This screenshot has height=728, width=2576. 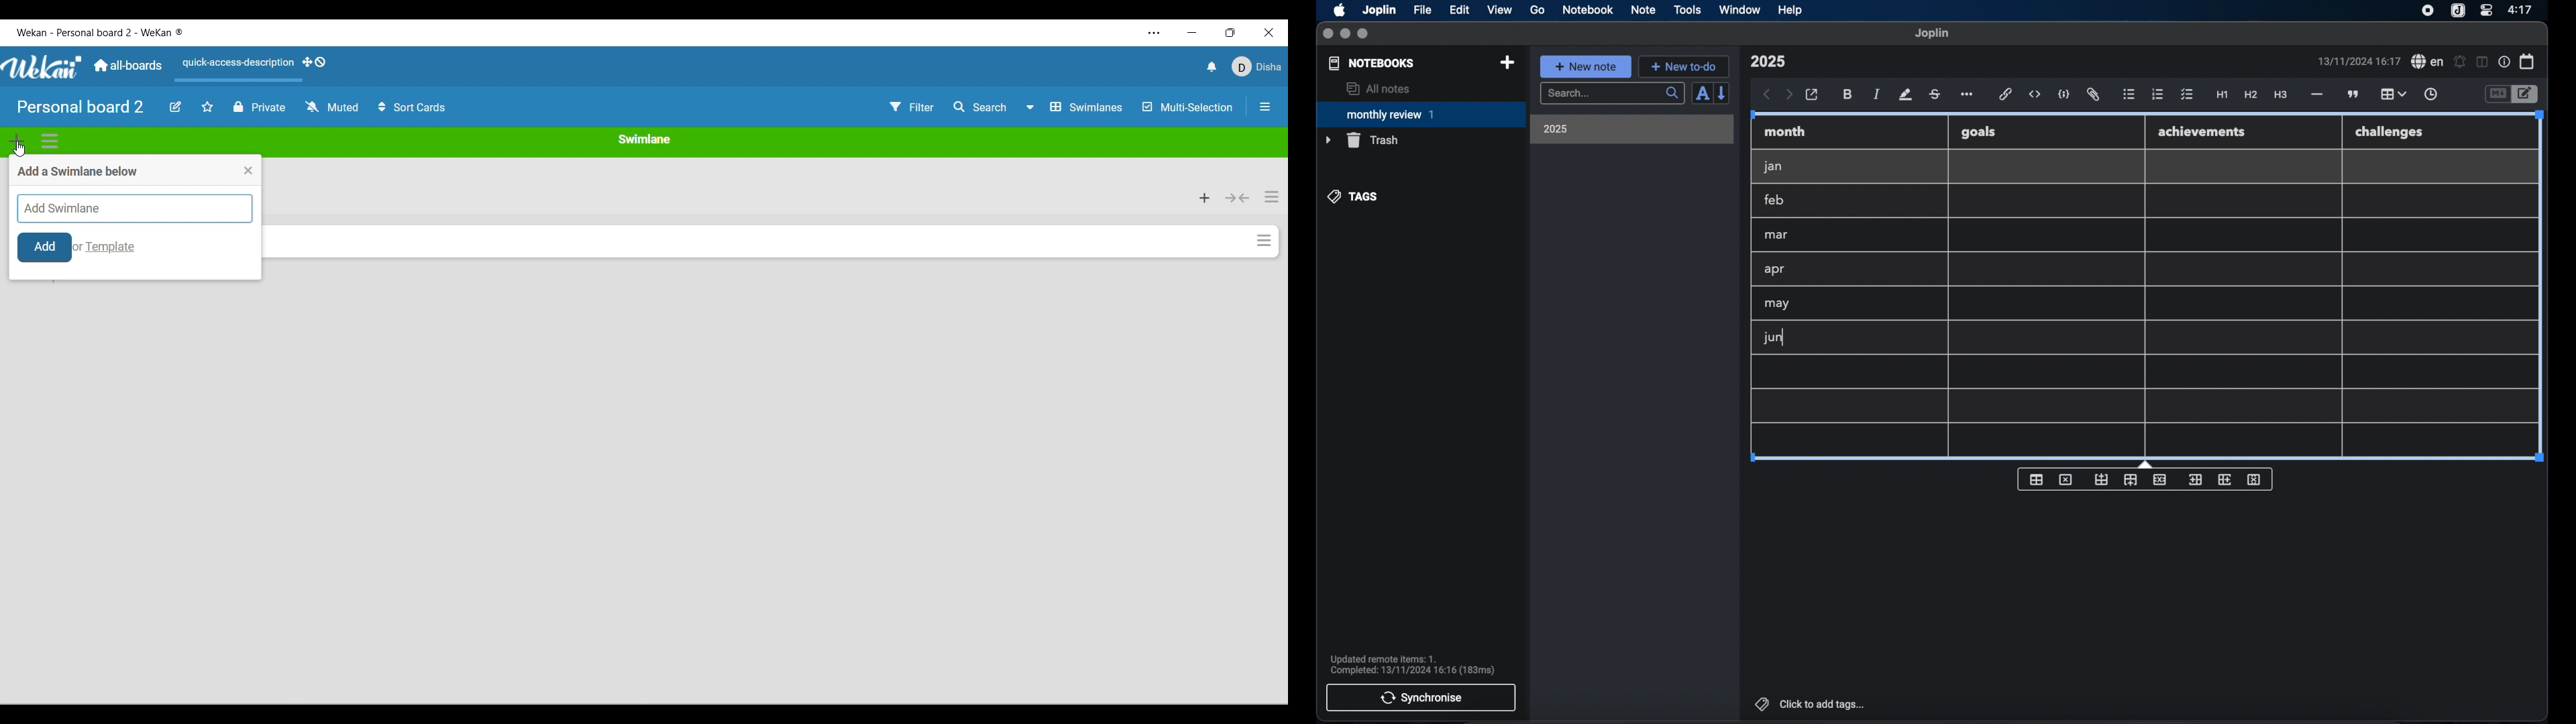 What do you see at coordinates (2093, 95) in the screenshot?
I see `attach file` at bounding box center [2093, 95].